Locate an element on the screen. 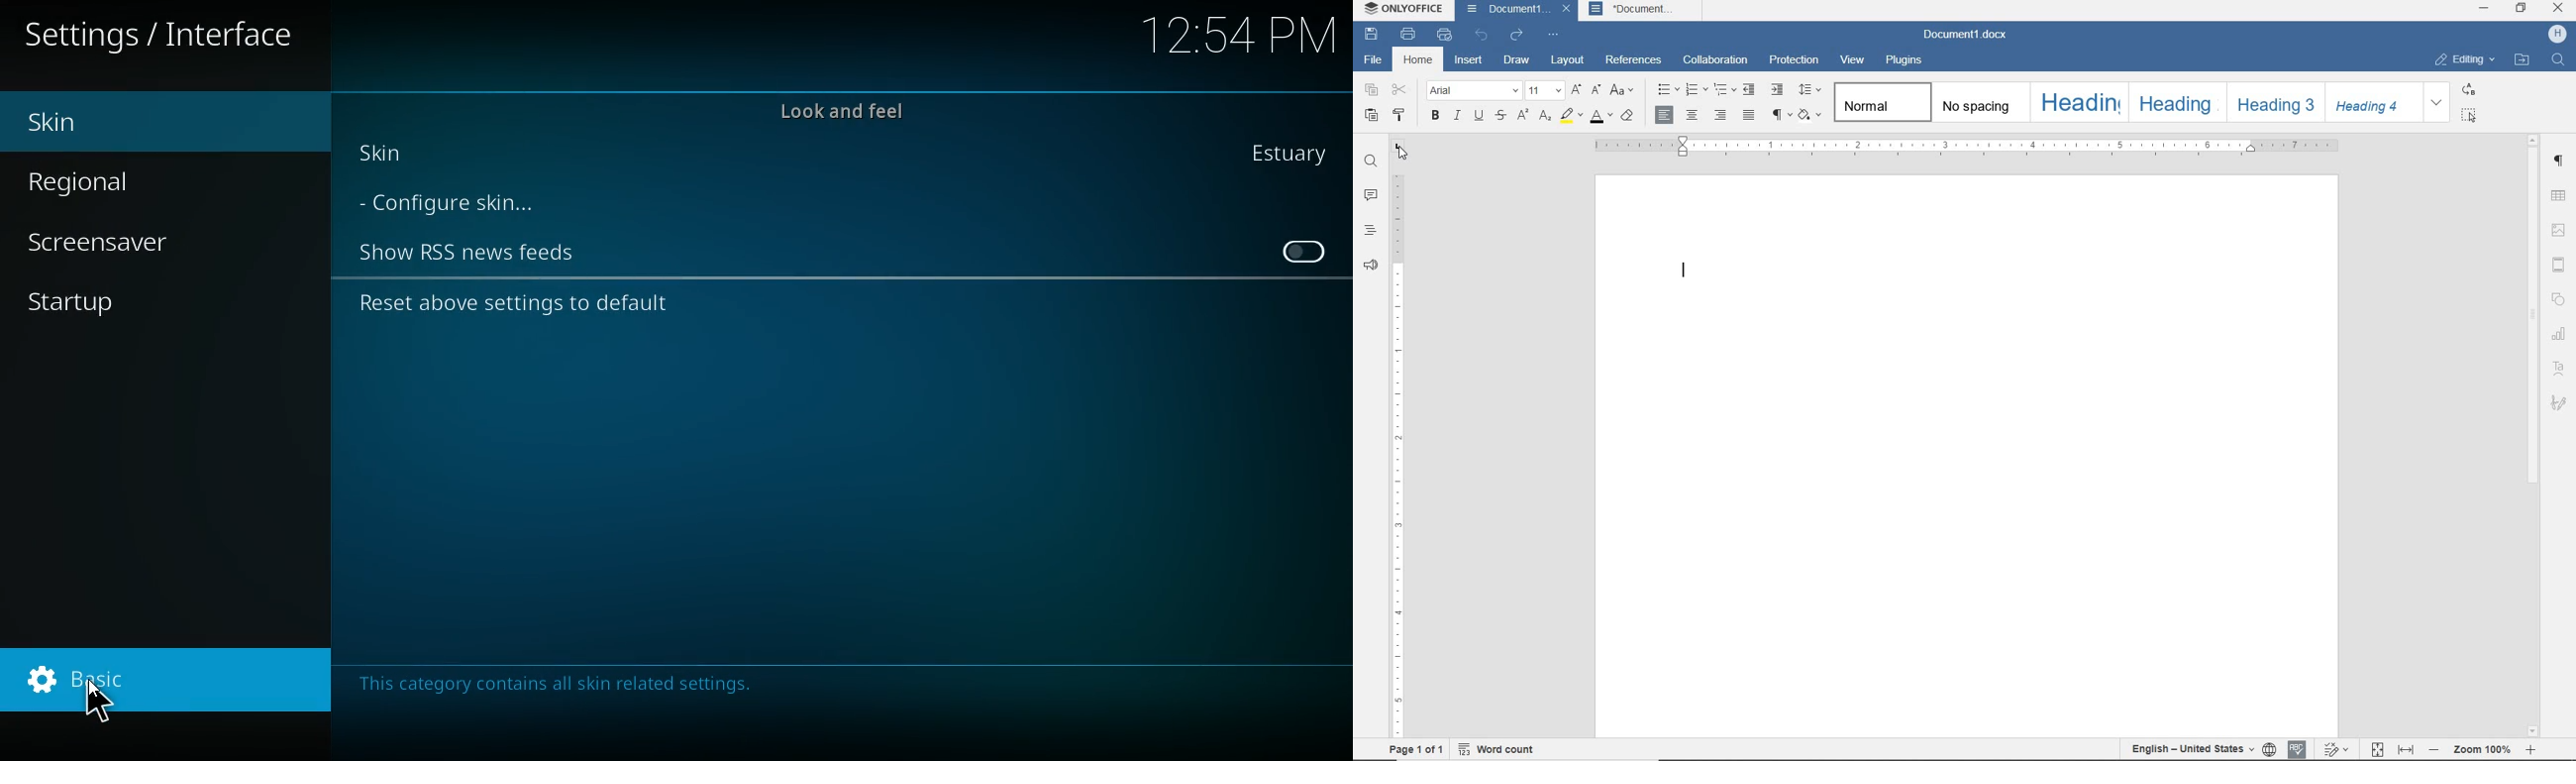 This screenshot has height=784, width=2576. SPELL CHECKING is located at coordinates (2296, 749).